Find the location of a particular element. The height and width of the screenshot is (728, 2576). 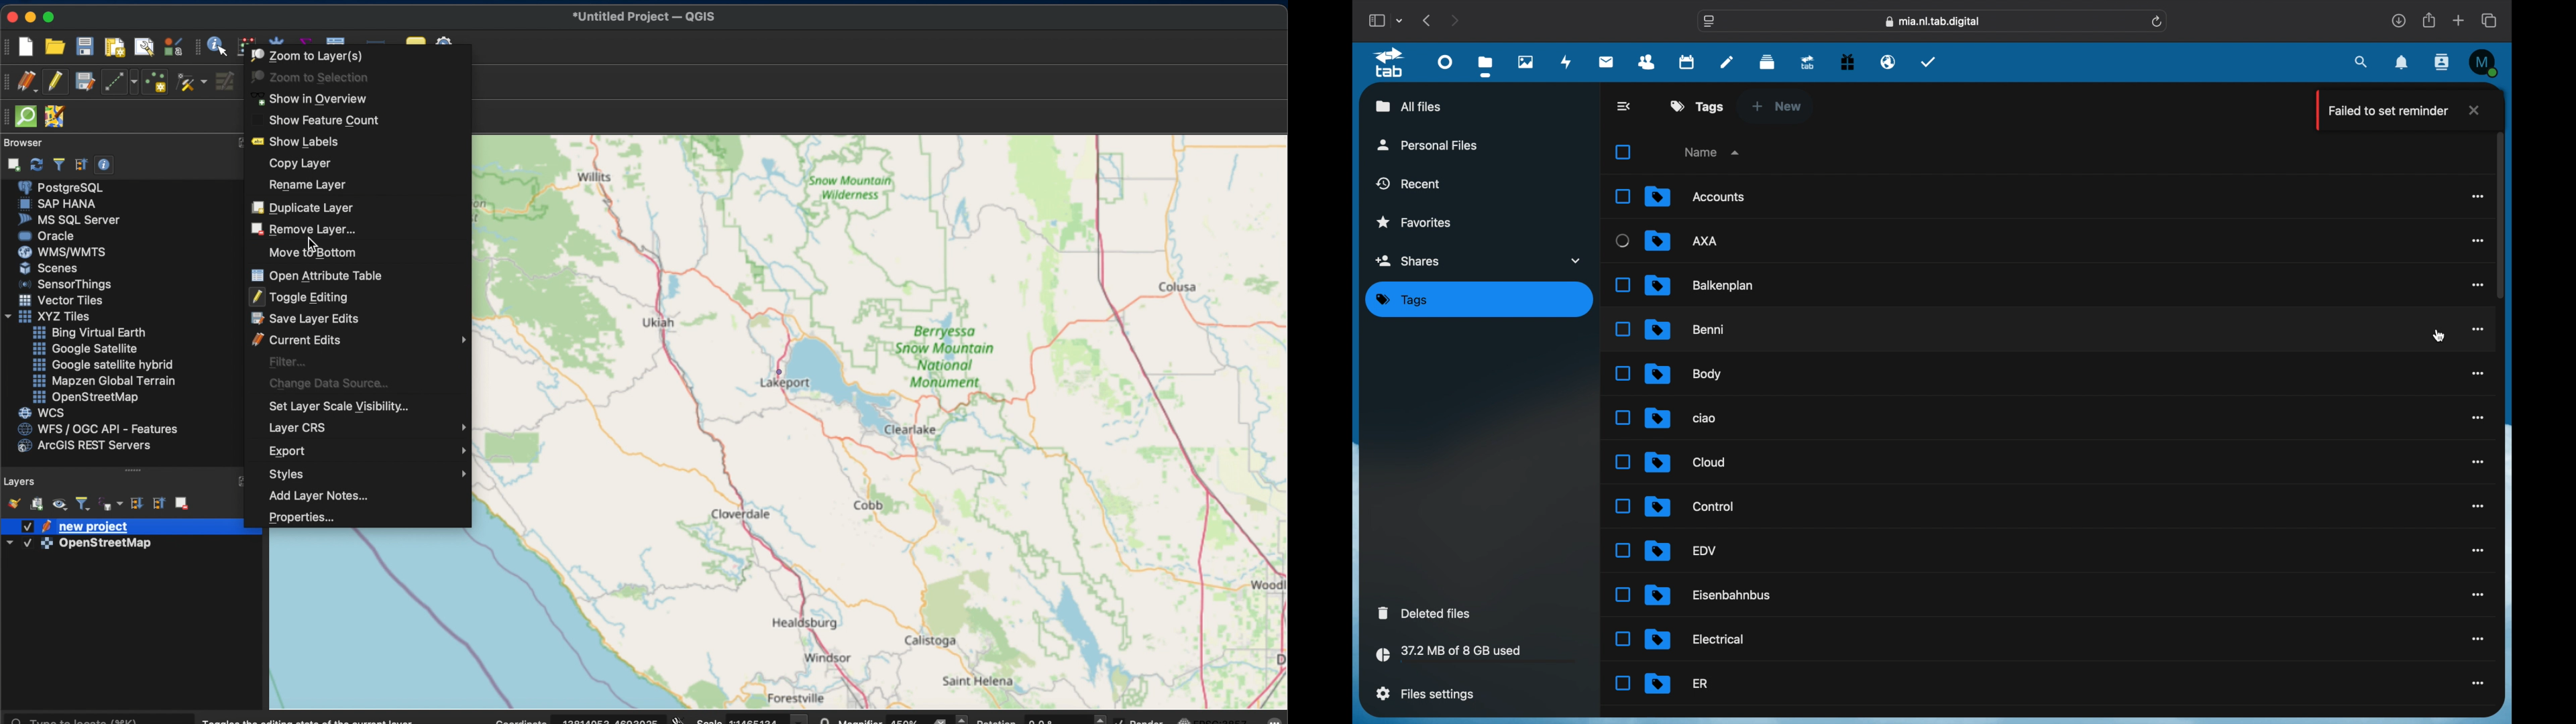

Unselected Checkbox is located at coordinates (1622, 639).